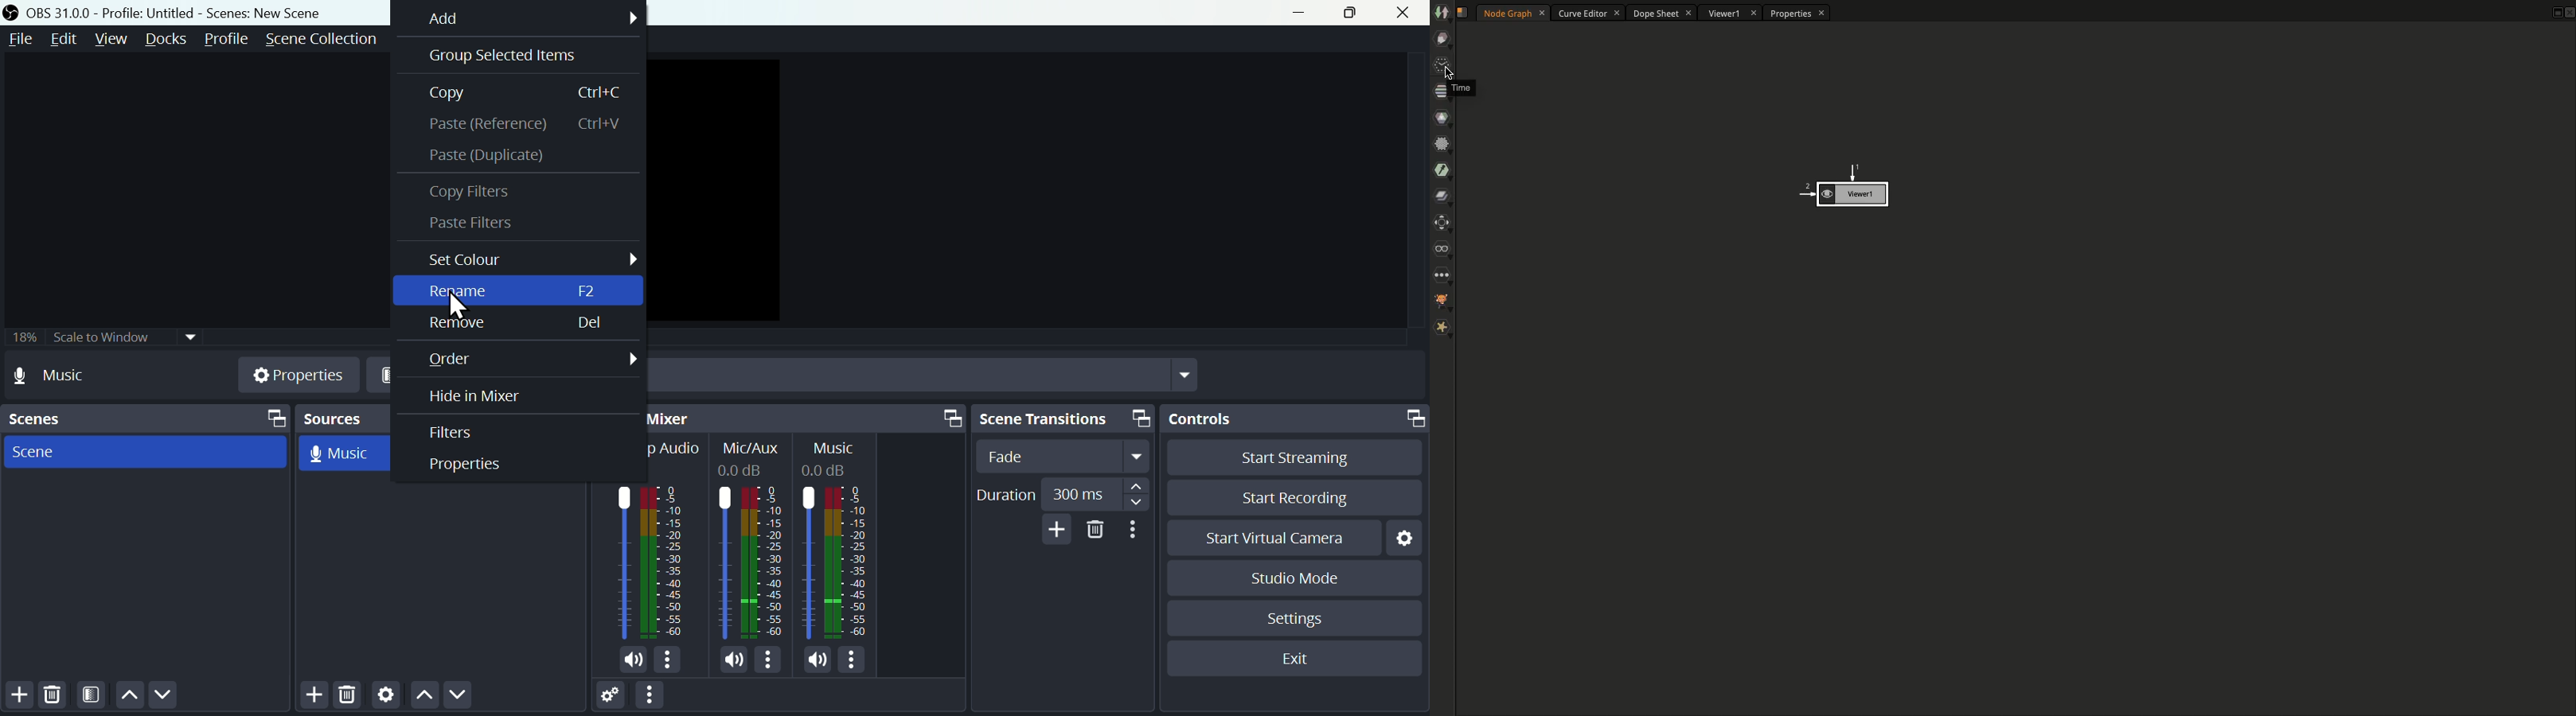  Describe the element at coordinates (753, 561) in the screenshot. I see `` at that location.